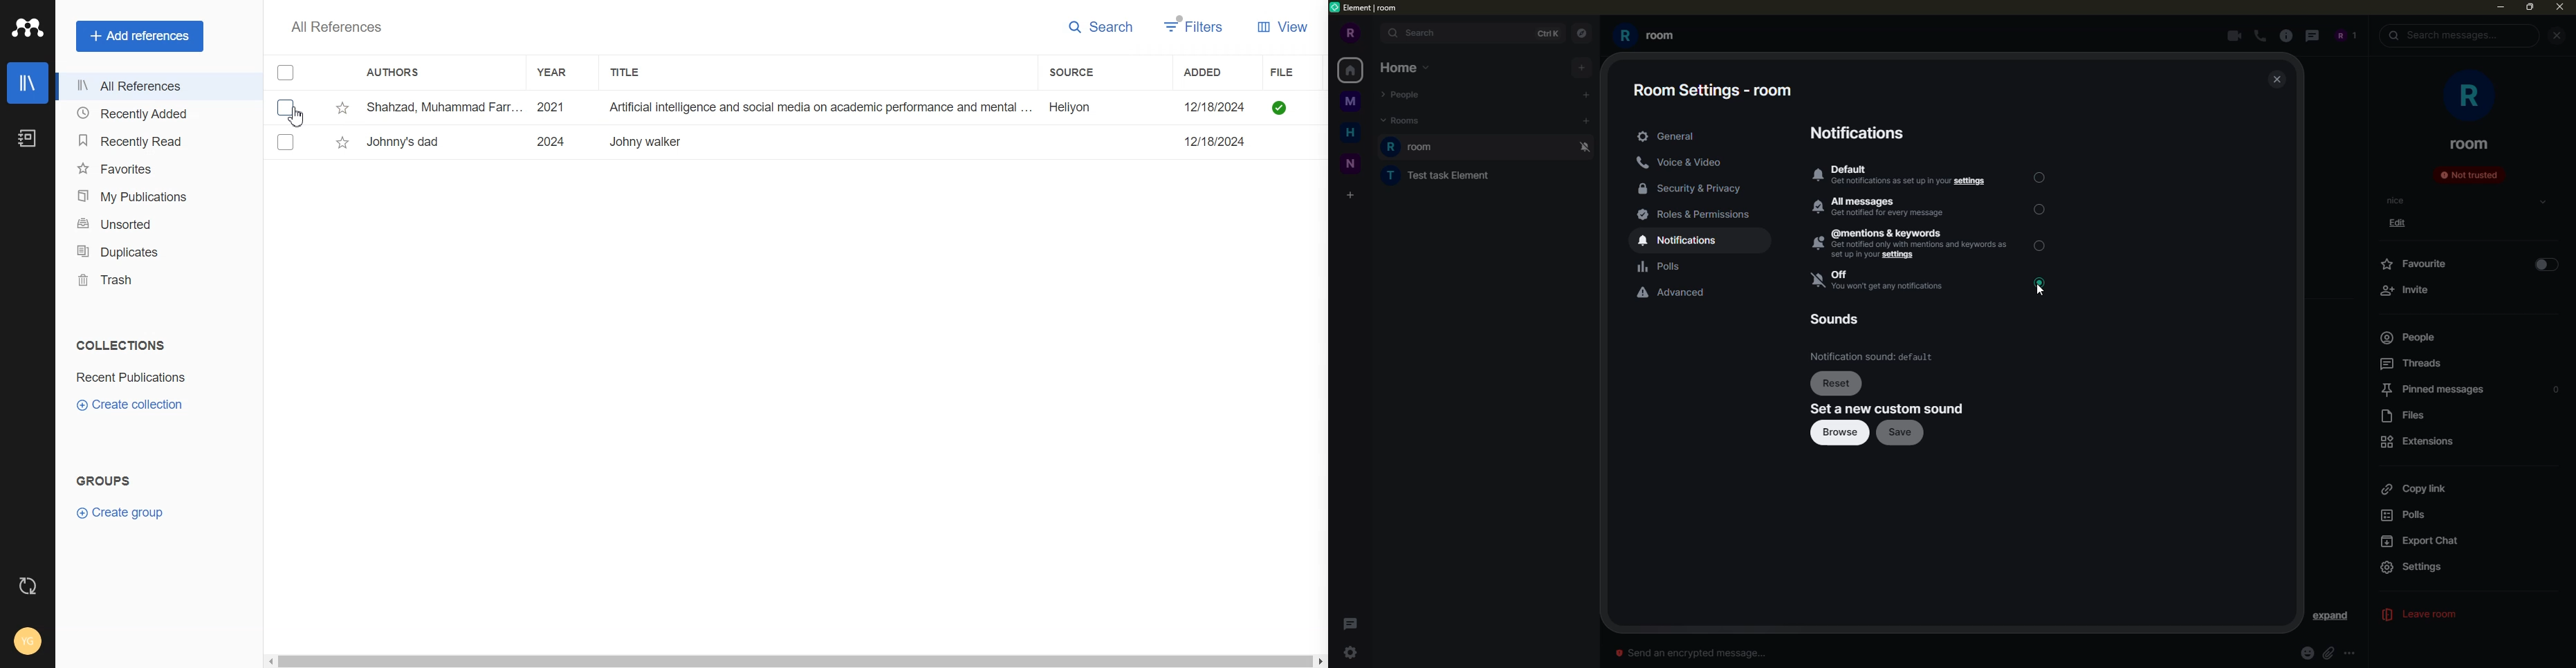 This screenshot has width=2576, height=672. Describe the element at coordinates (1880, 281) in the screenshot. I see `off` at that location.